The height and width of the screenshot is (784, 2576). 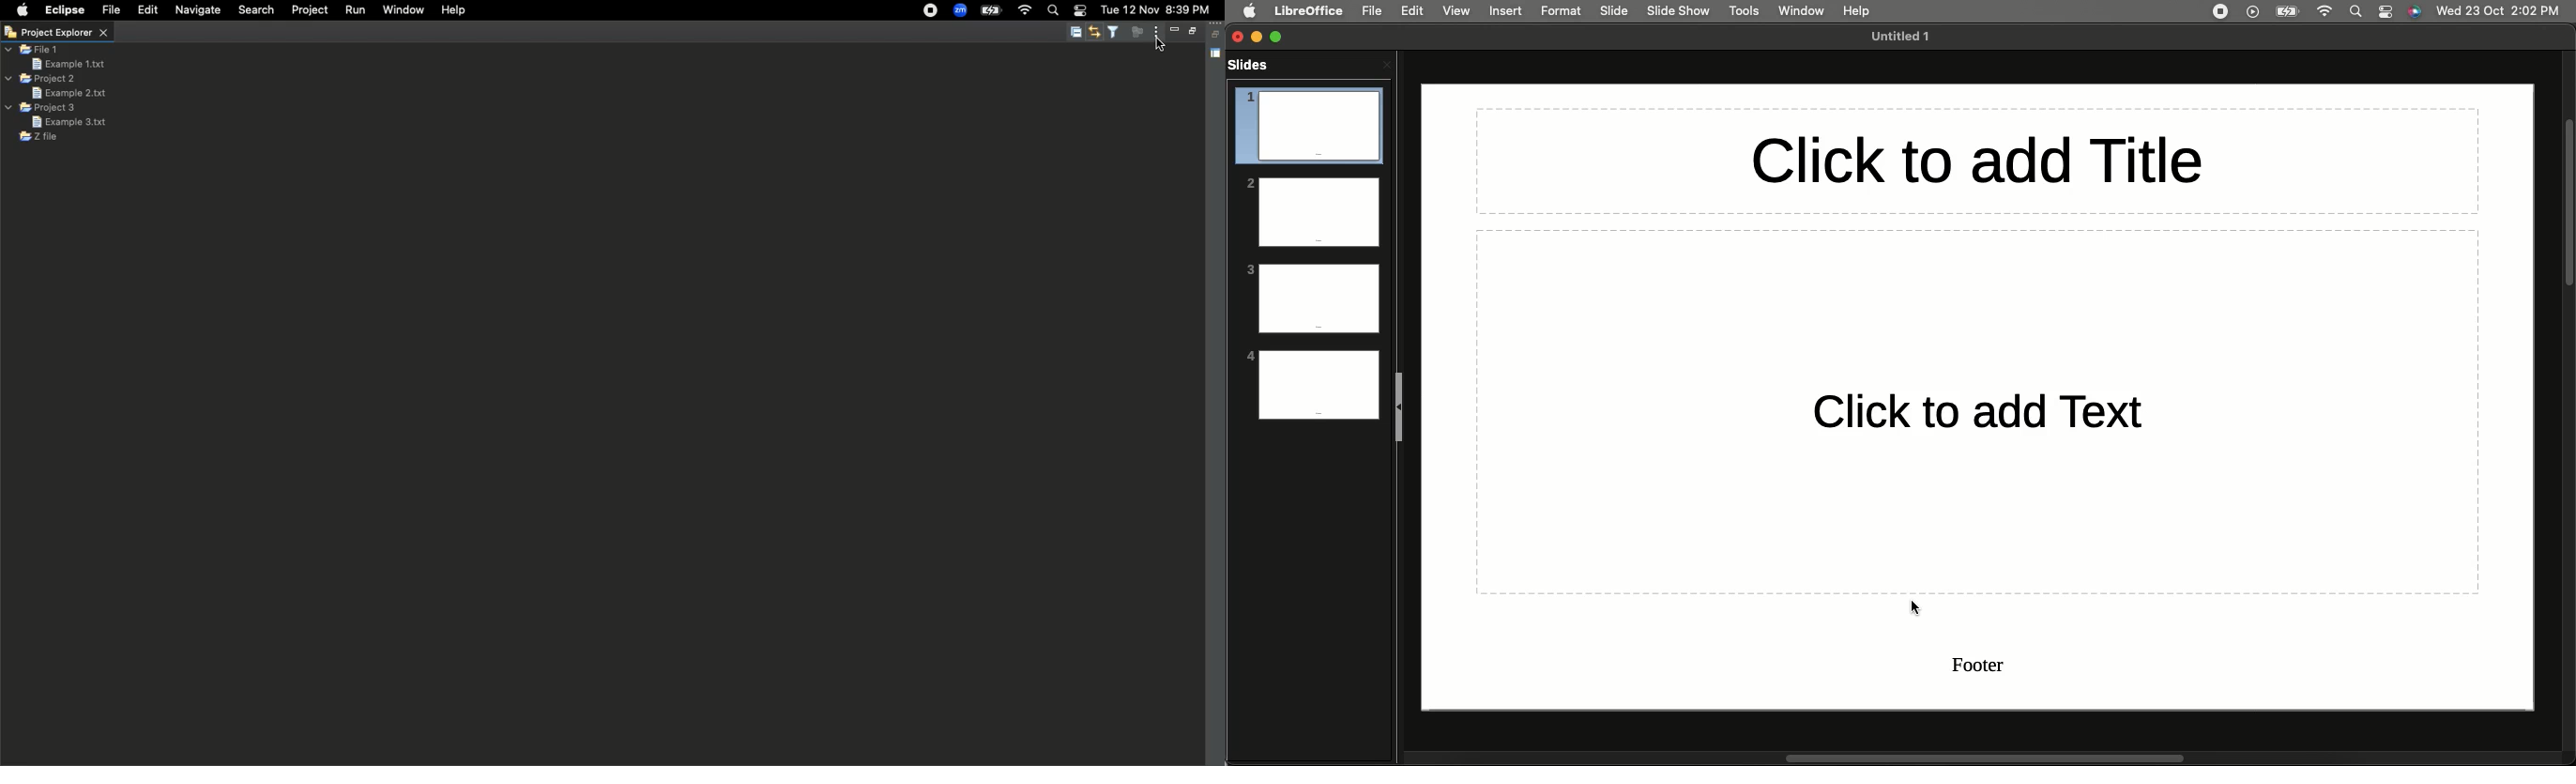 What do you see at coordinates (1980, 758) in the screenshot?
I see `Scroll` at bounding box center [1980, 758].